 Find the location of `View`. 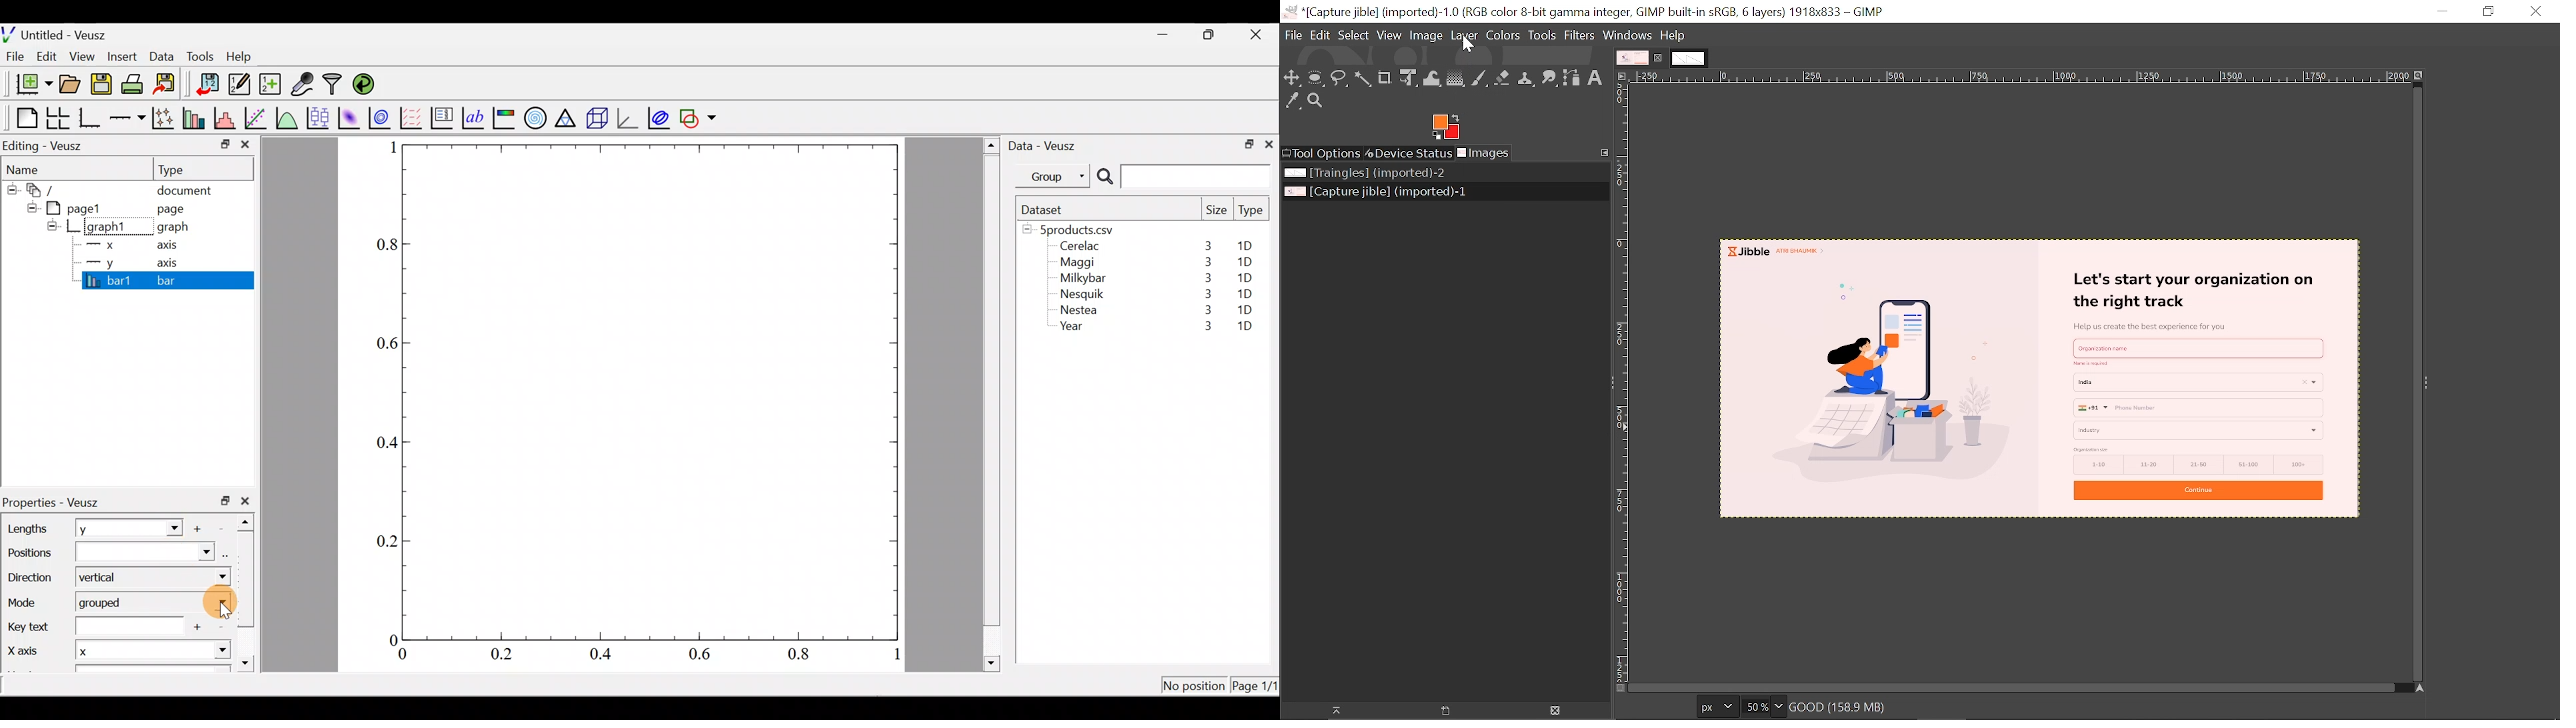

View is located at coordinates (1389, 35).